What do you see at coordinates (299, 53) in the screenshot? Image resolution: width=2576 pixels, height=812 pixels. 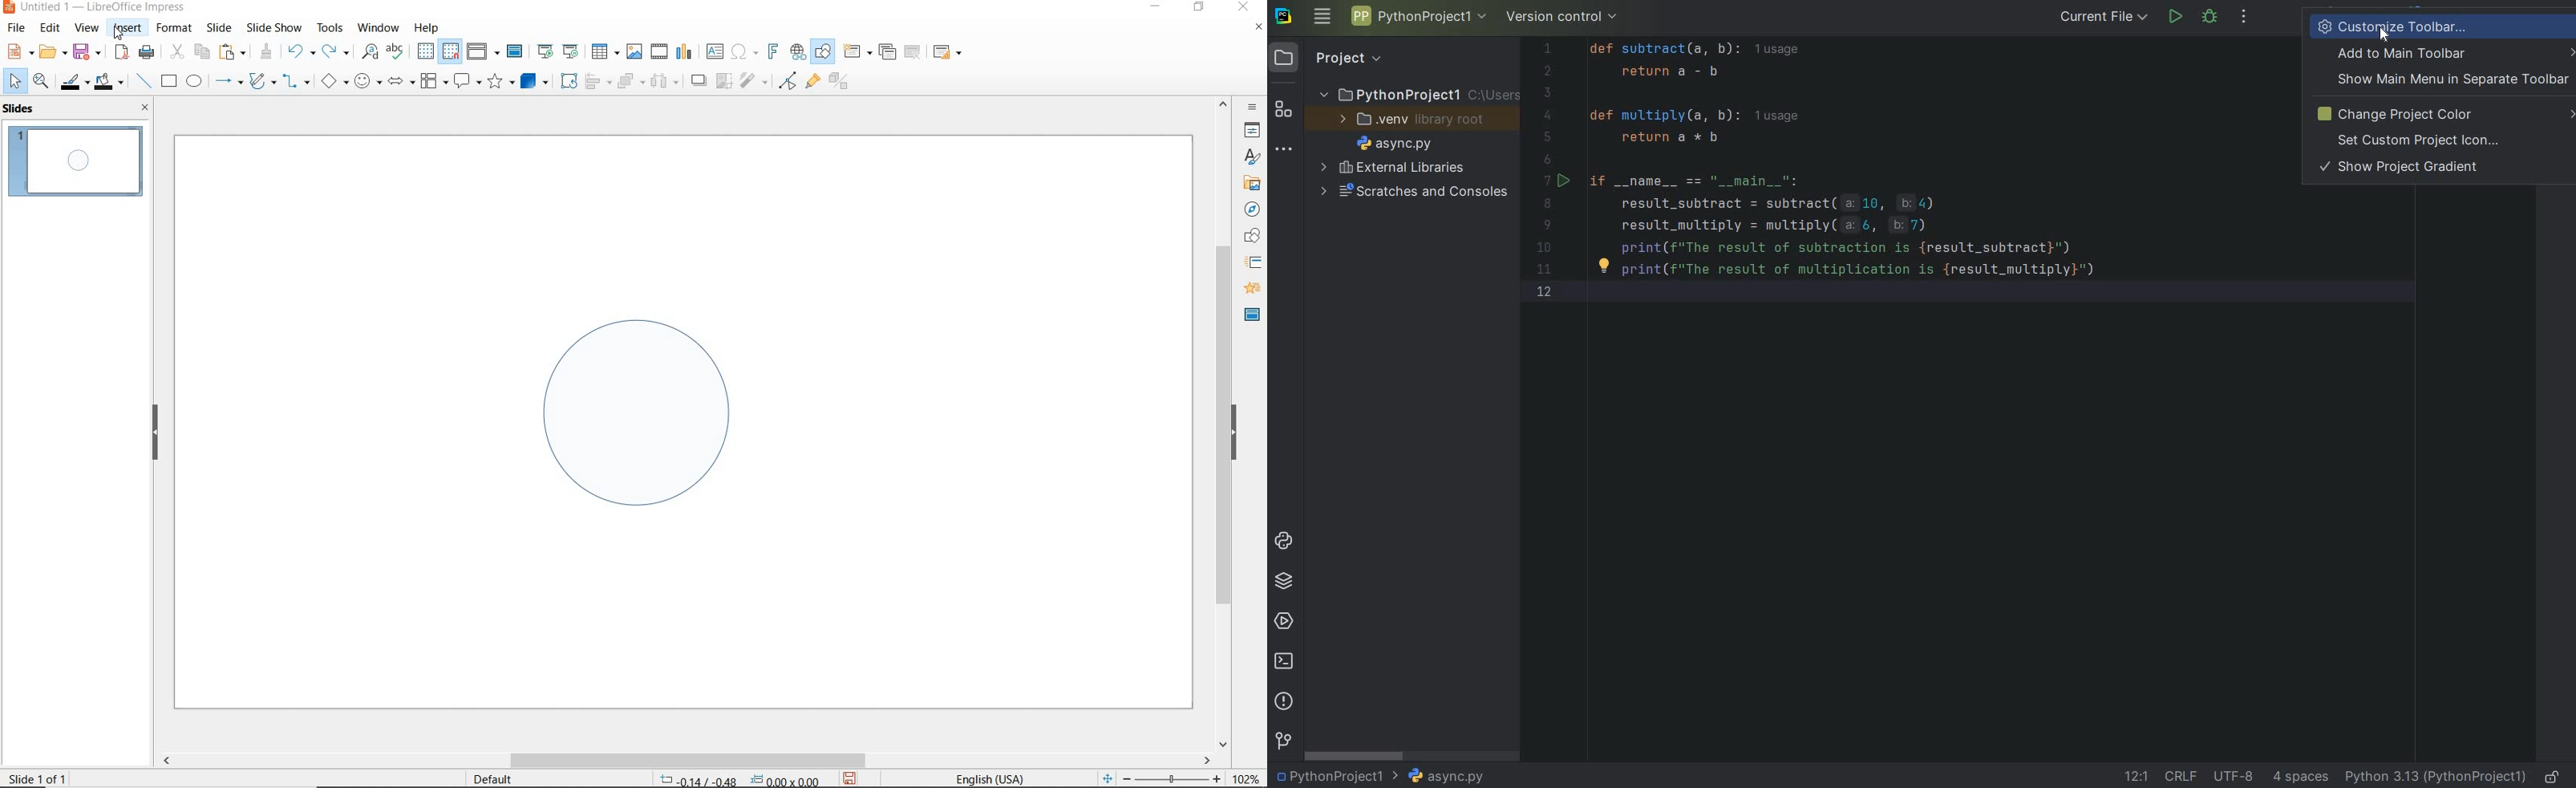 I see `undo` at bounding box center [299, 53].